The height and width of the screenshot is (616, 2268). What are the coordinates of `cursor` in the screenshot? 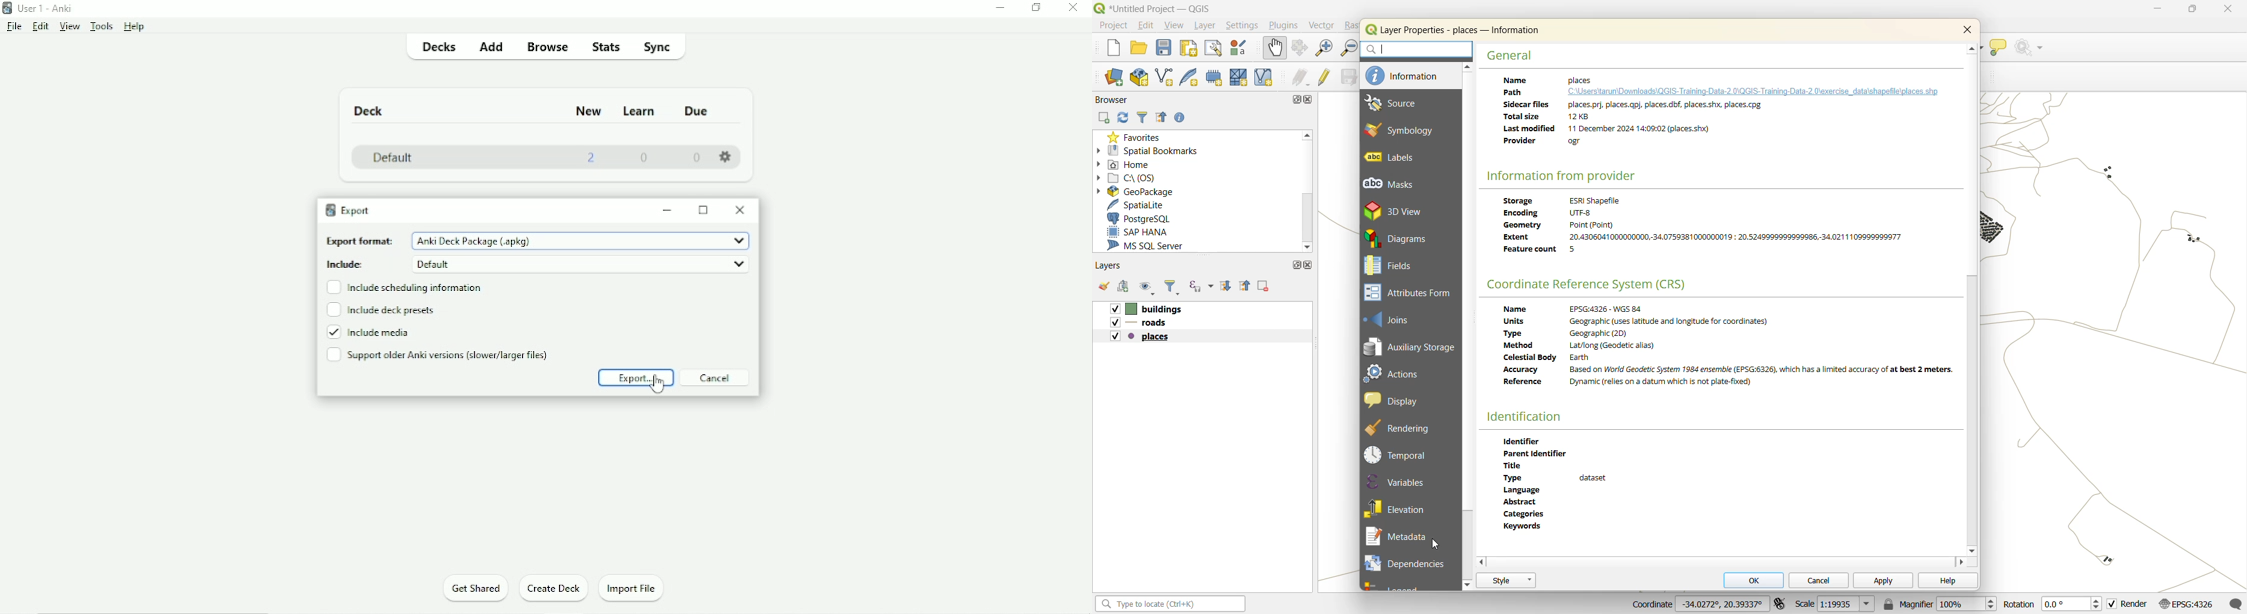 It's located at (658, 383).